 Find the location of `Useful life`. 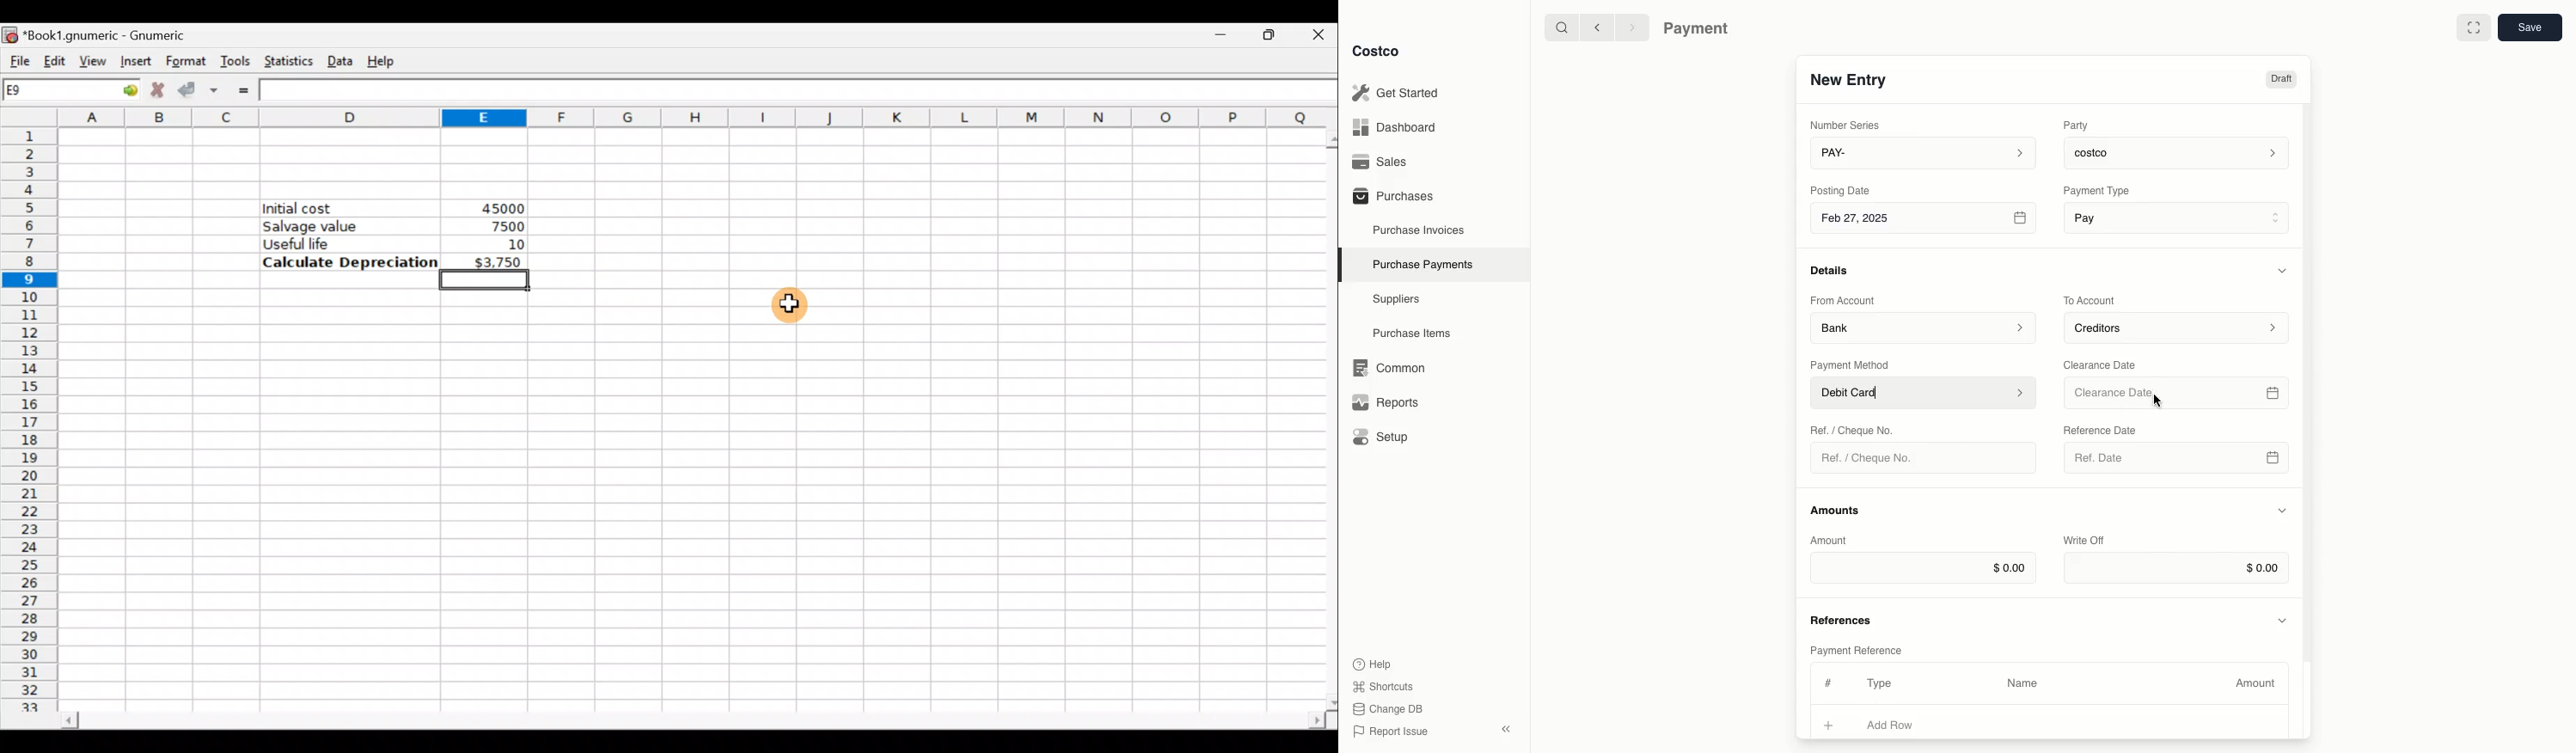

Useful life is located at coordinates (342, 243).